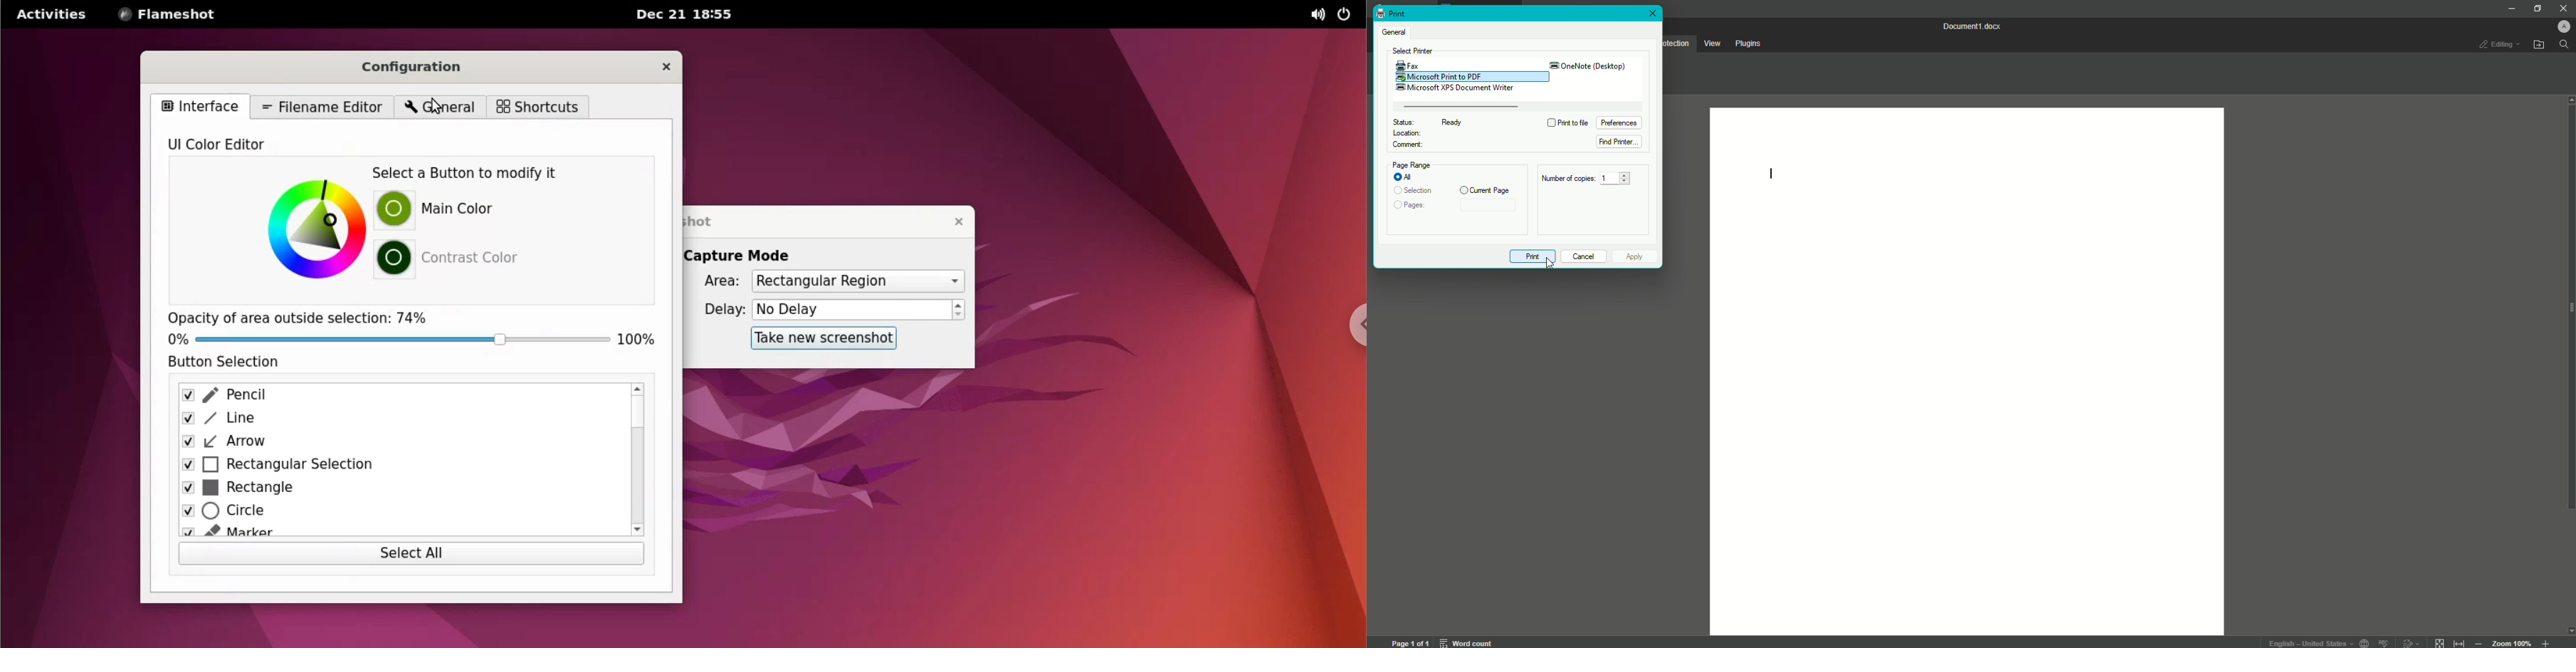 The height and width of the screenshot is (672, 2576). What do you see at coordinates (1583, 255) in the screenshot?
I see `Cancel` at bounding box center [1583, 255].